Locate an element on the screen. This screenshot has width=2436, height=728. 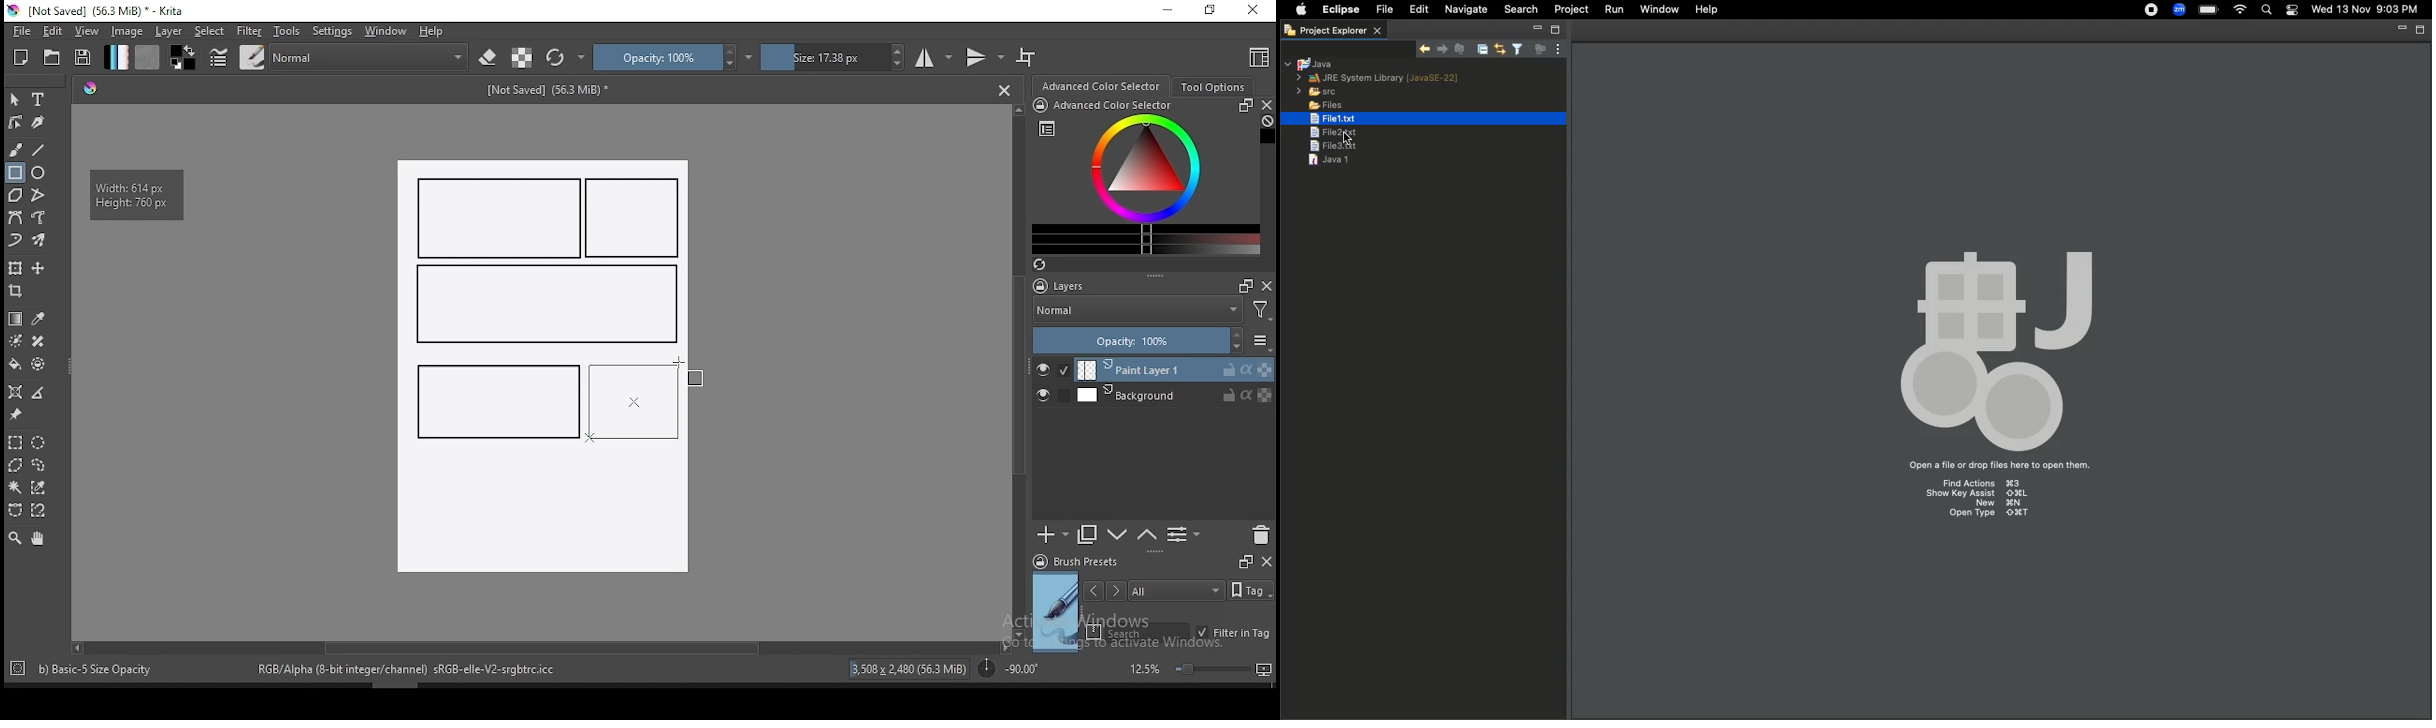
Filter is located at coordinates (1261, 313).